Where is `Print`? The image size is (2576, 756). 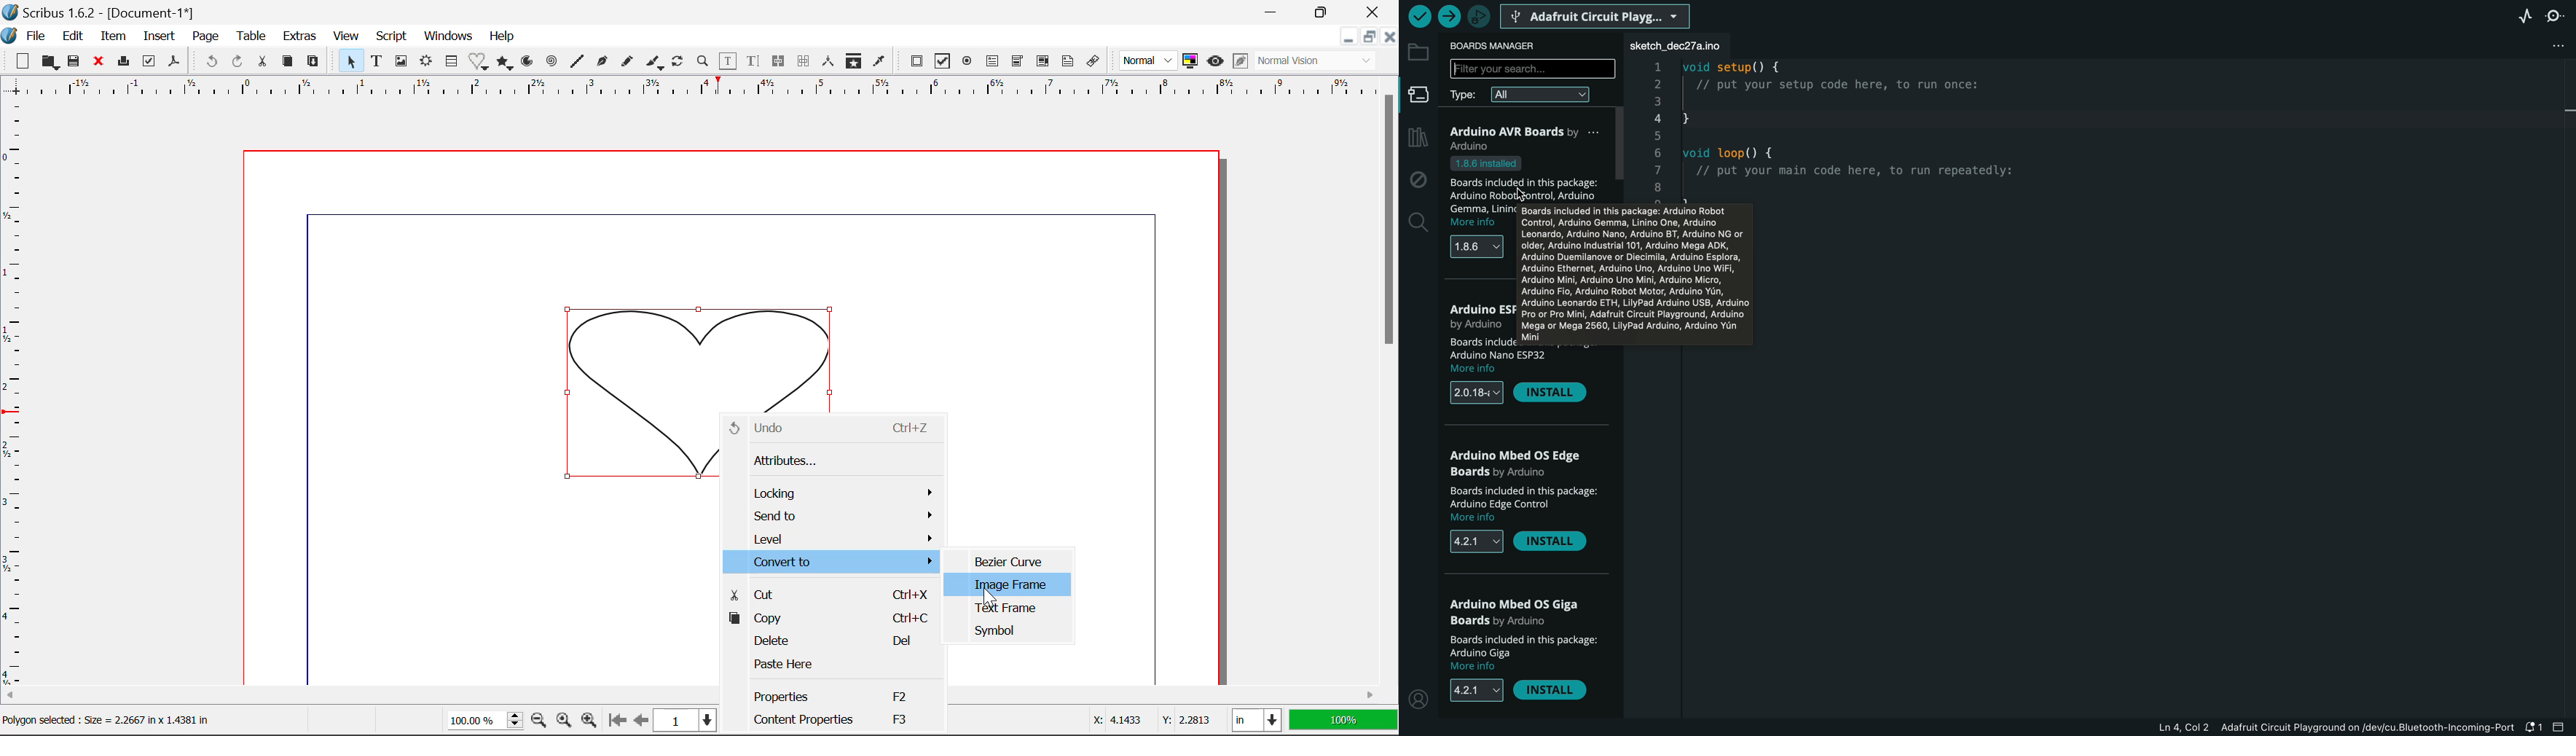
Print is located at coordinates (126, 62).